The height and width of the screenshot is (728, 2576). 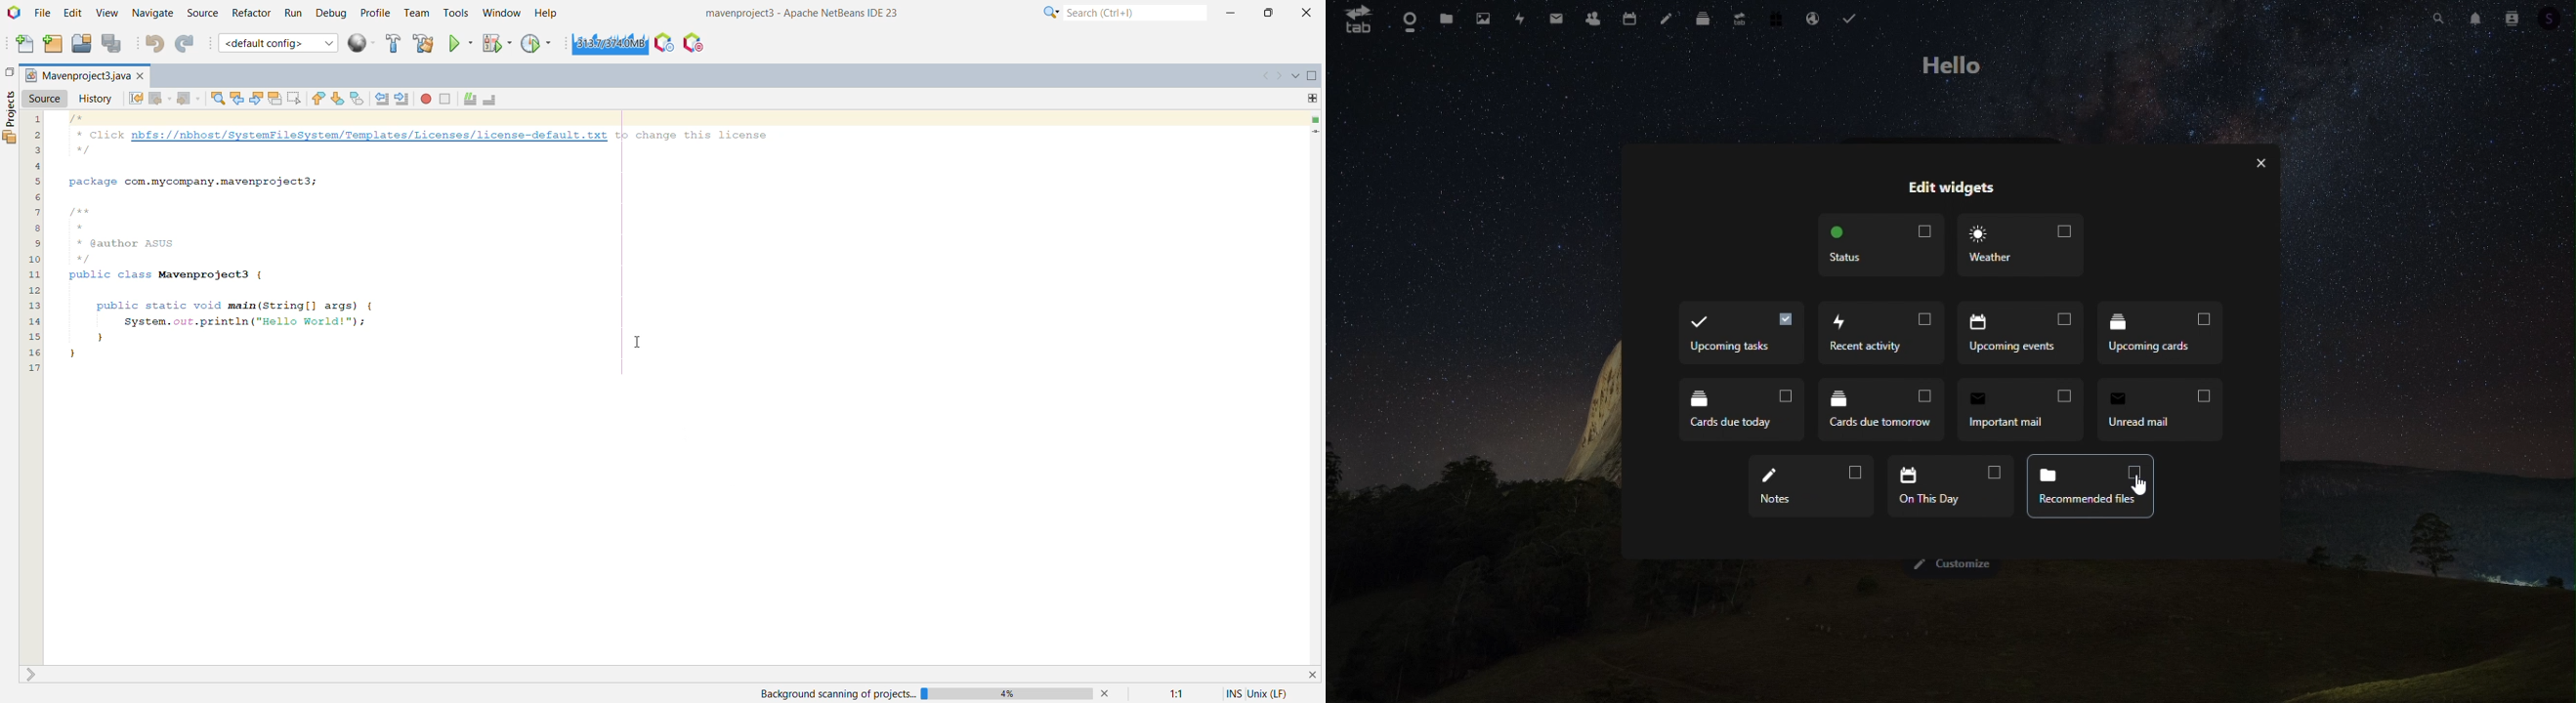 What do you see at coordinates (1881, 408) in the screenshot?
I see `important mail` at bounding box center [1881, 408].